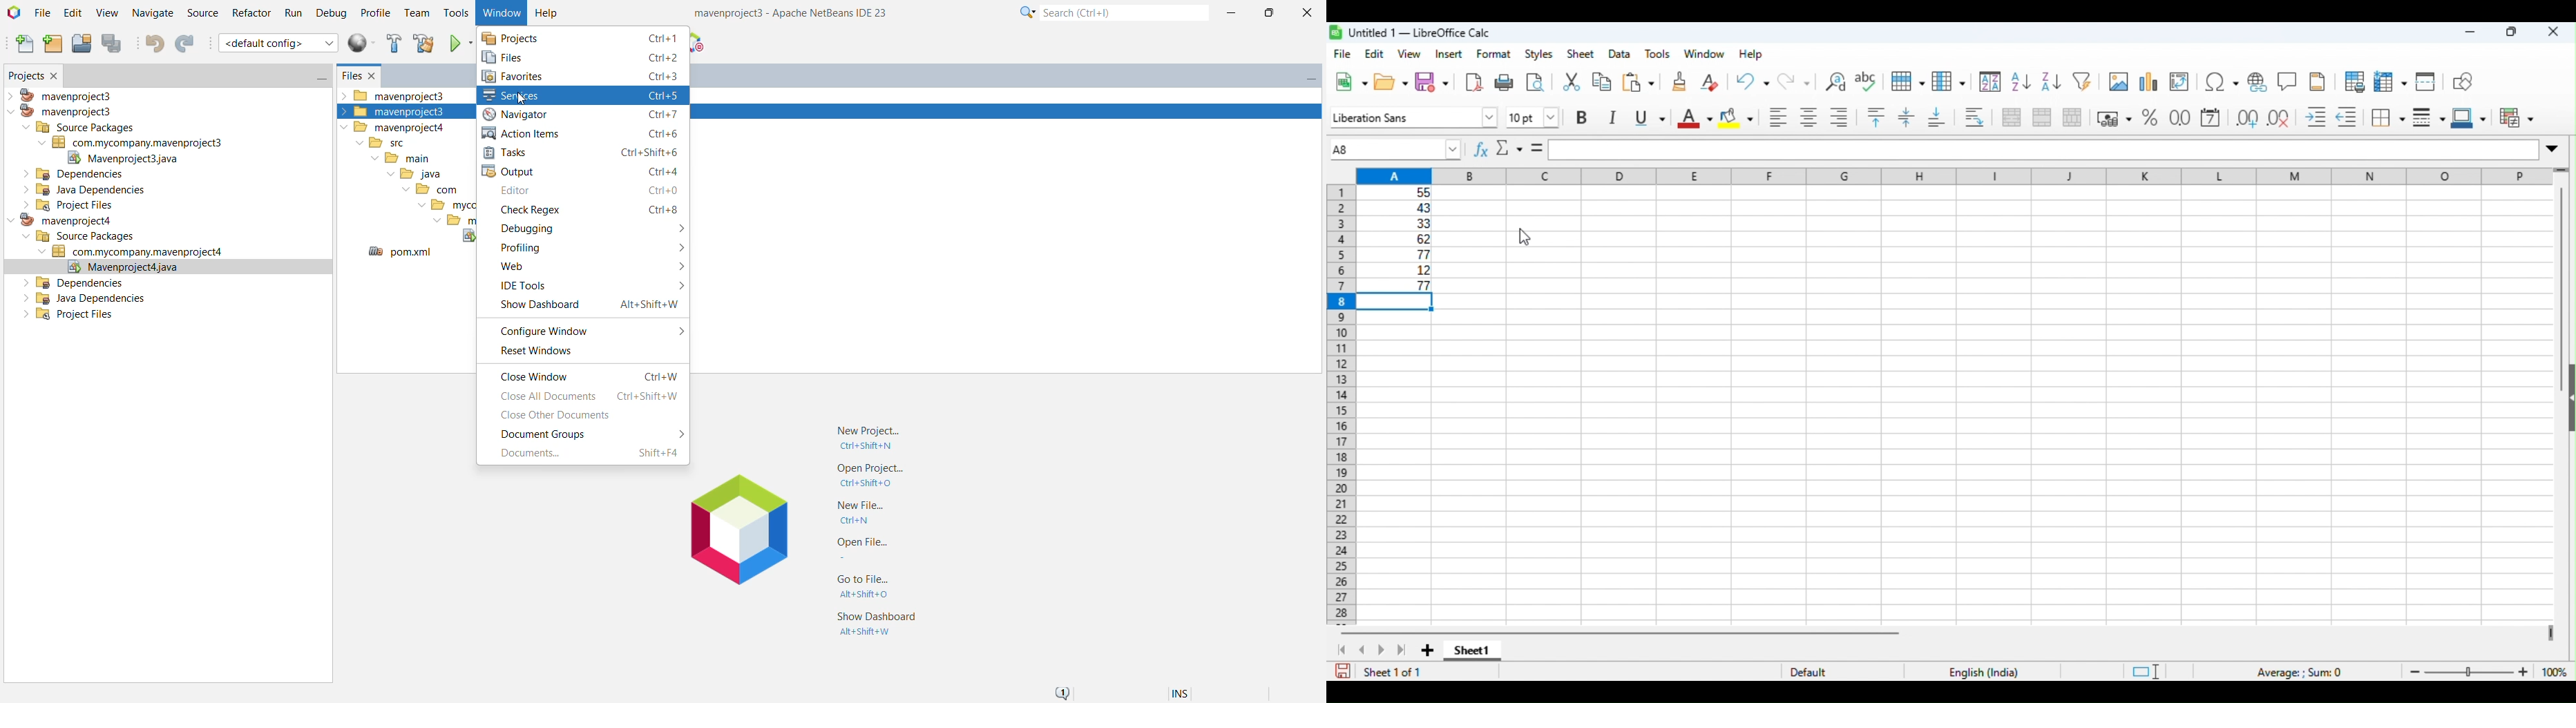 Image resolution: width=2576 pixels, height=728 pixels. I want to click on function wizard, so click(1481, 150).